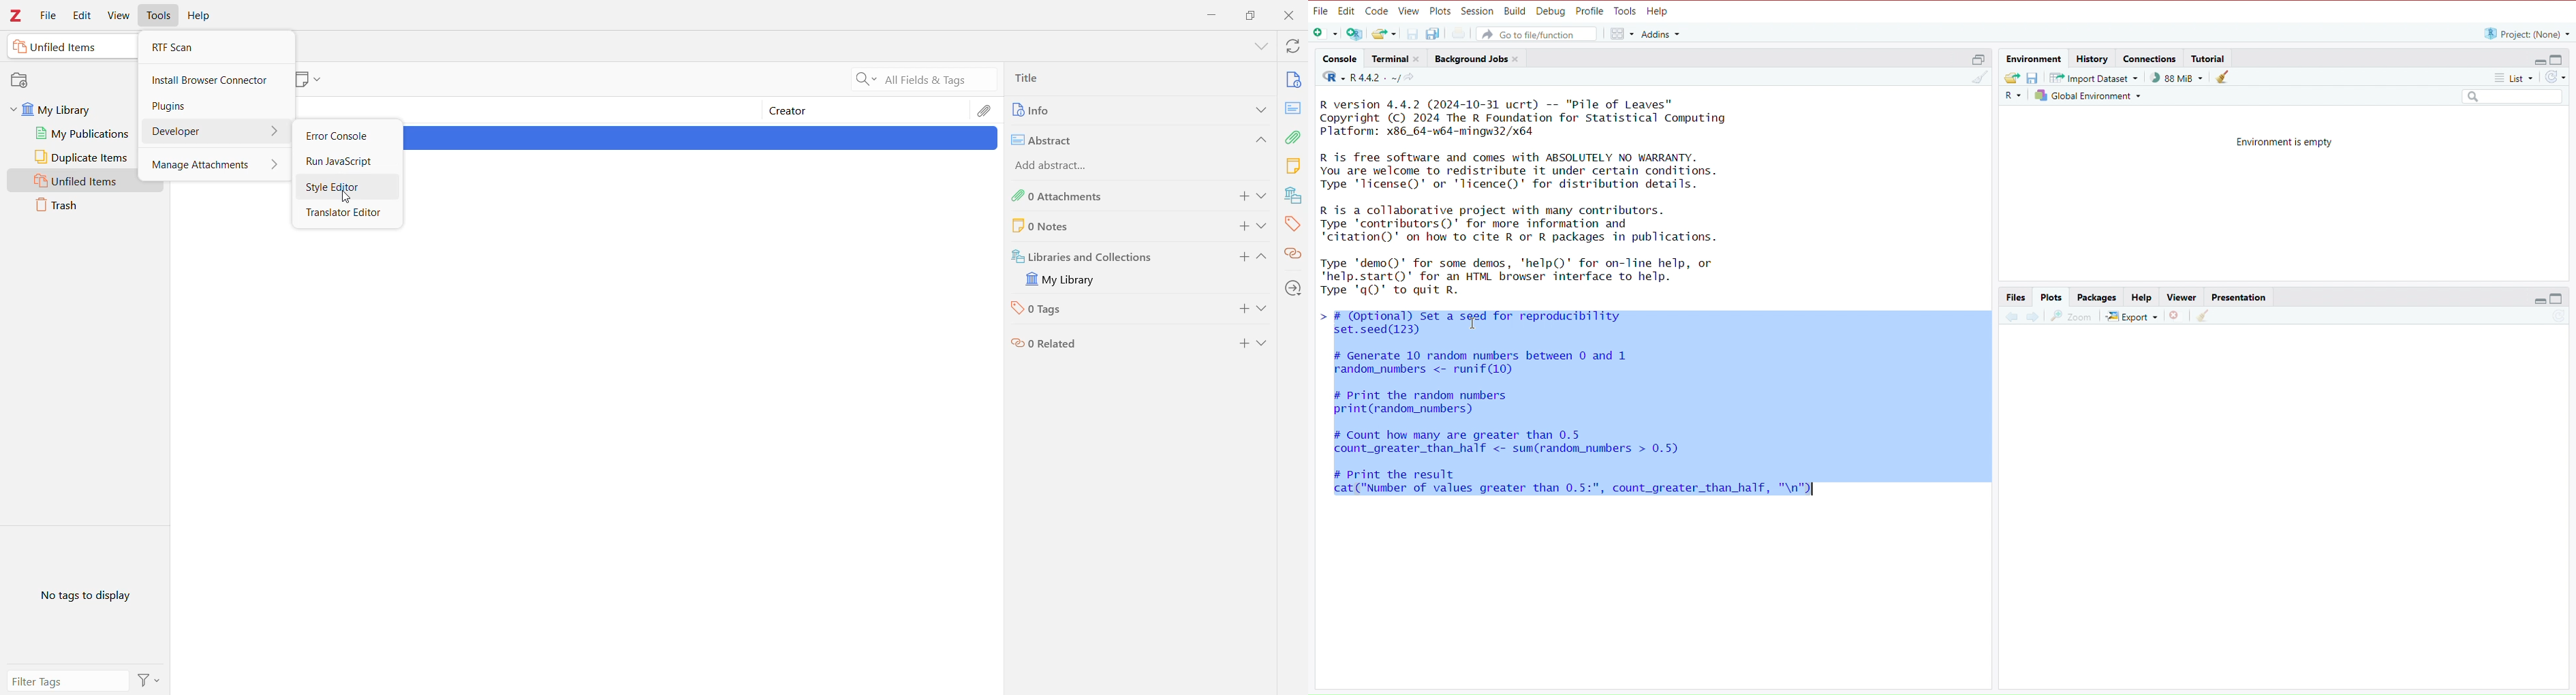 Image resolution: width=2576 pixels, height=700 pixels. What do you see at coordinates (2072, 316) in the screenshot?
I see `Zoom` at bounding box center [2072, 316].